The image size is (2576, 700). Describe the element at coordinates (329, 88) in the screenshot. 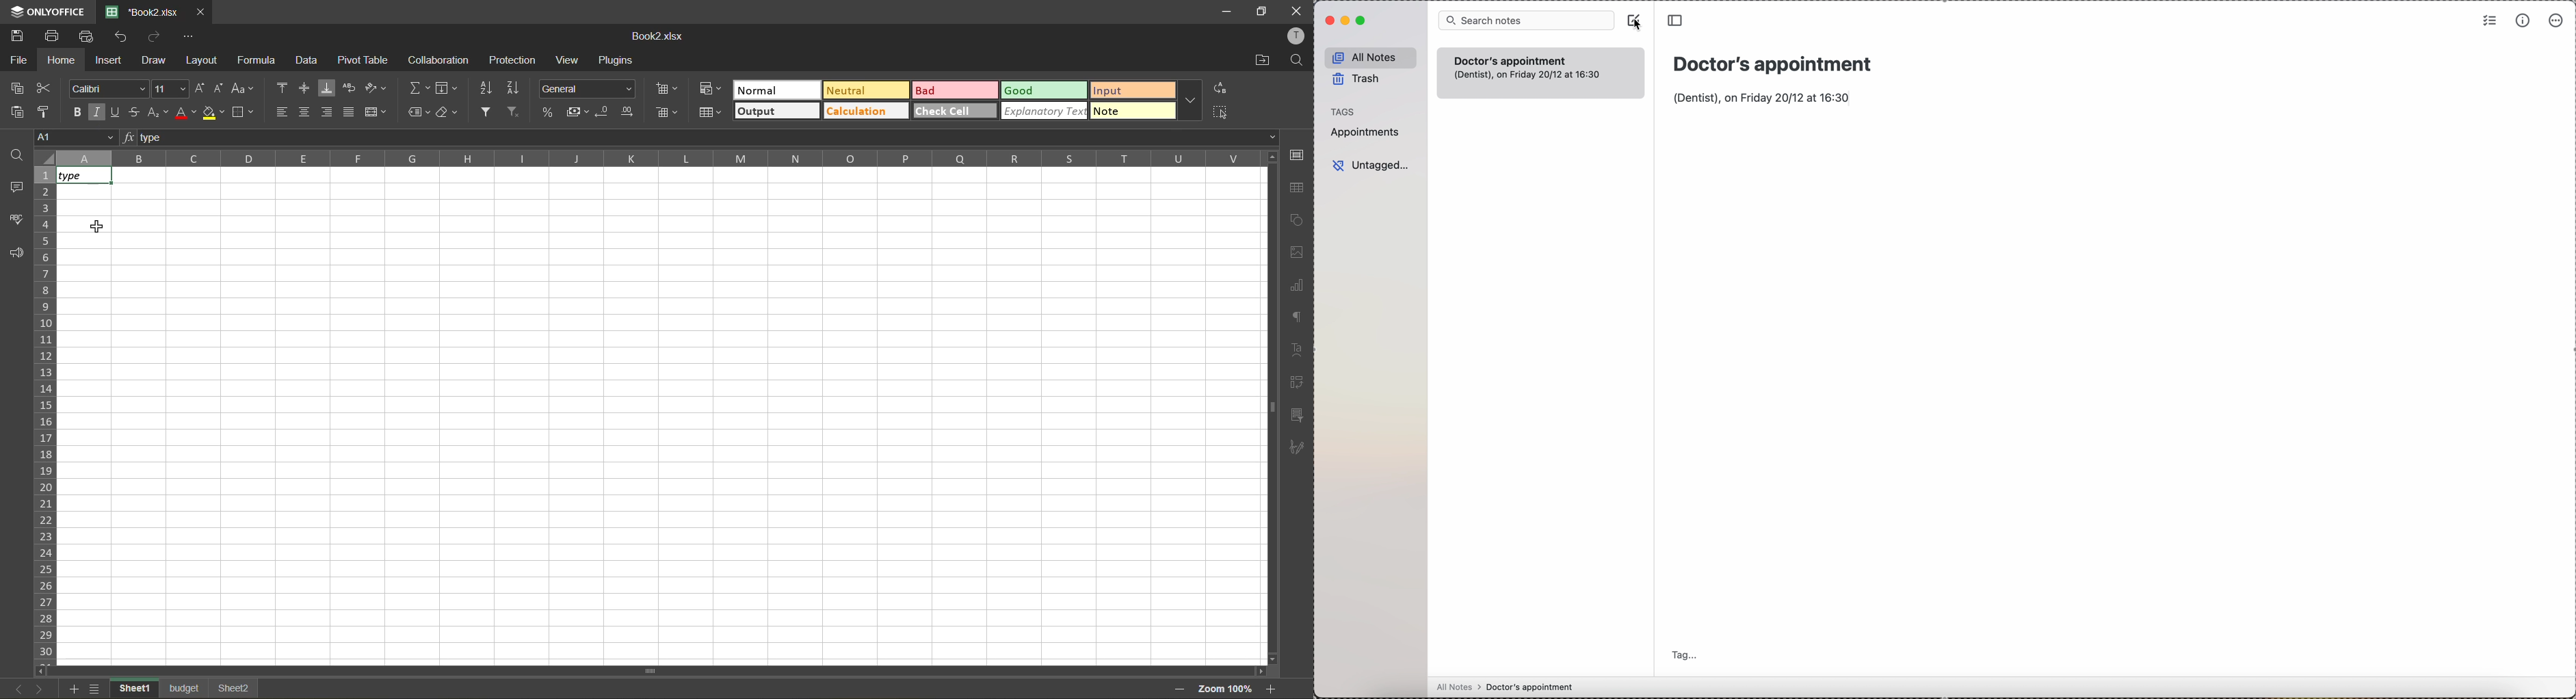

I see `align bottom` at that location.